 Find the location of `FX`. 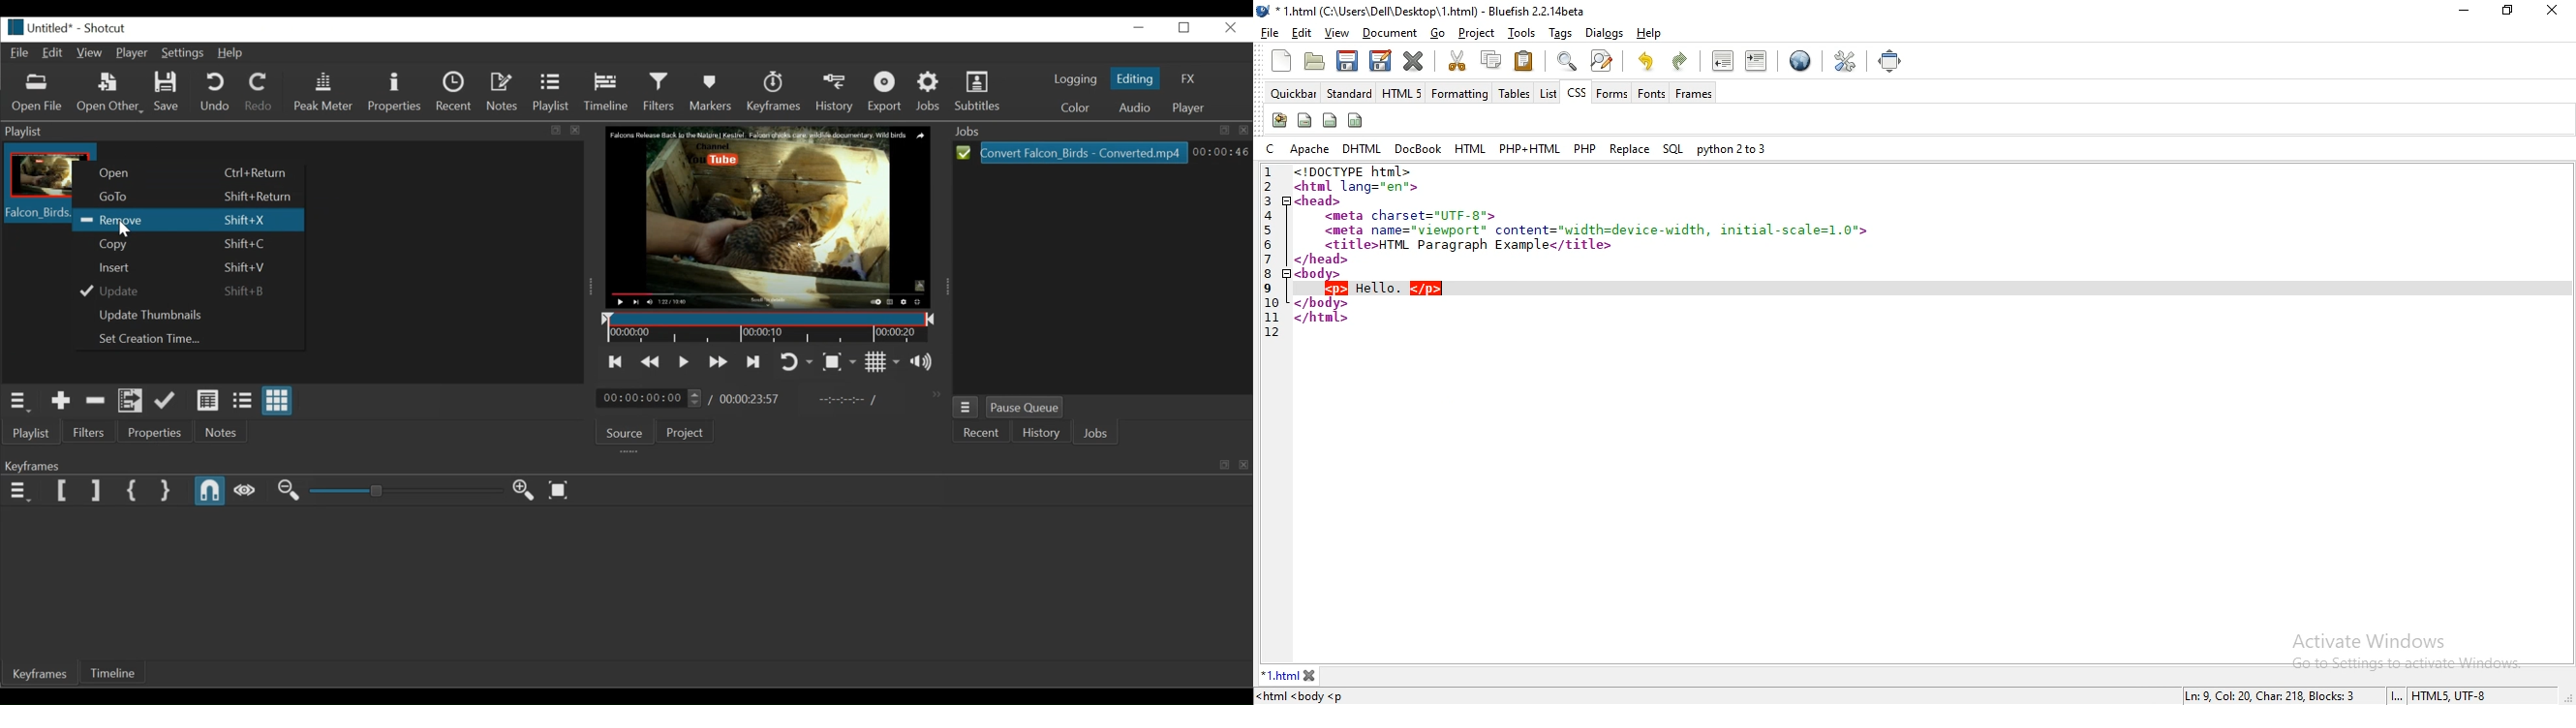

FX is located at coordinates (1185, 79).